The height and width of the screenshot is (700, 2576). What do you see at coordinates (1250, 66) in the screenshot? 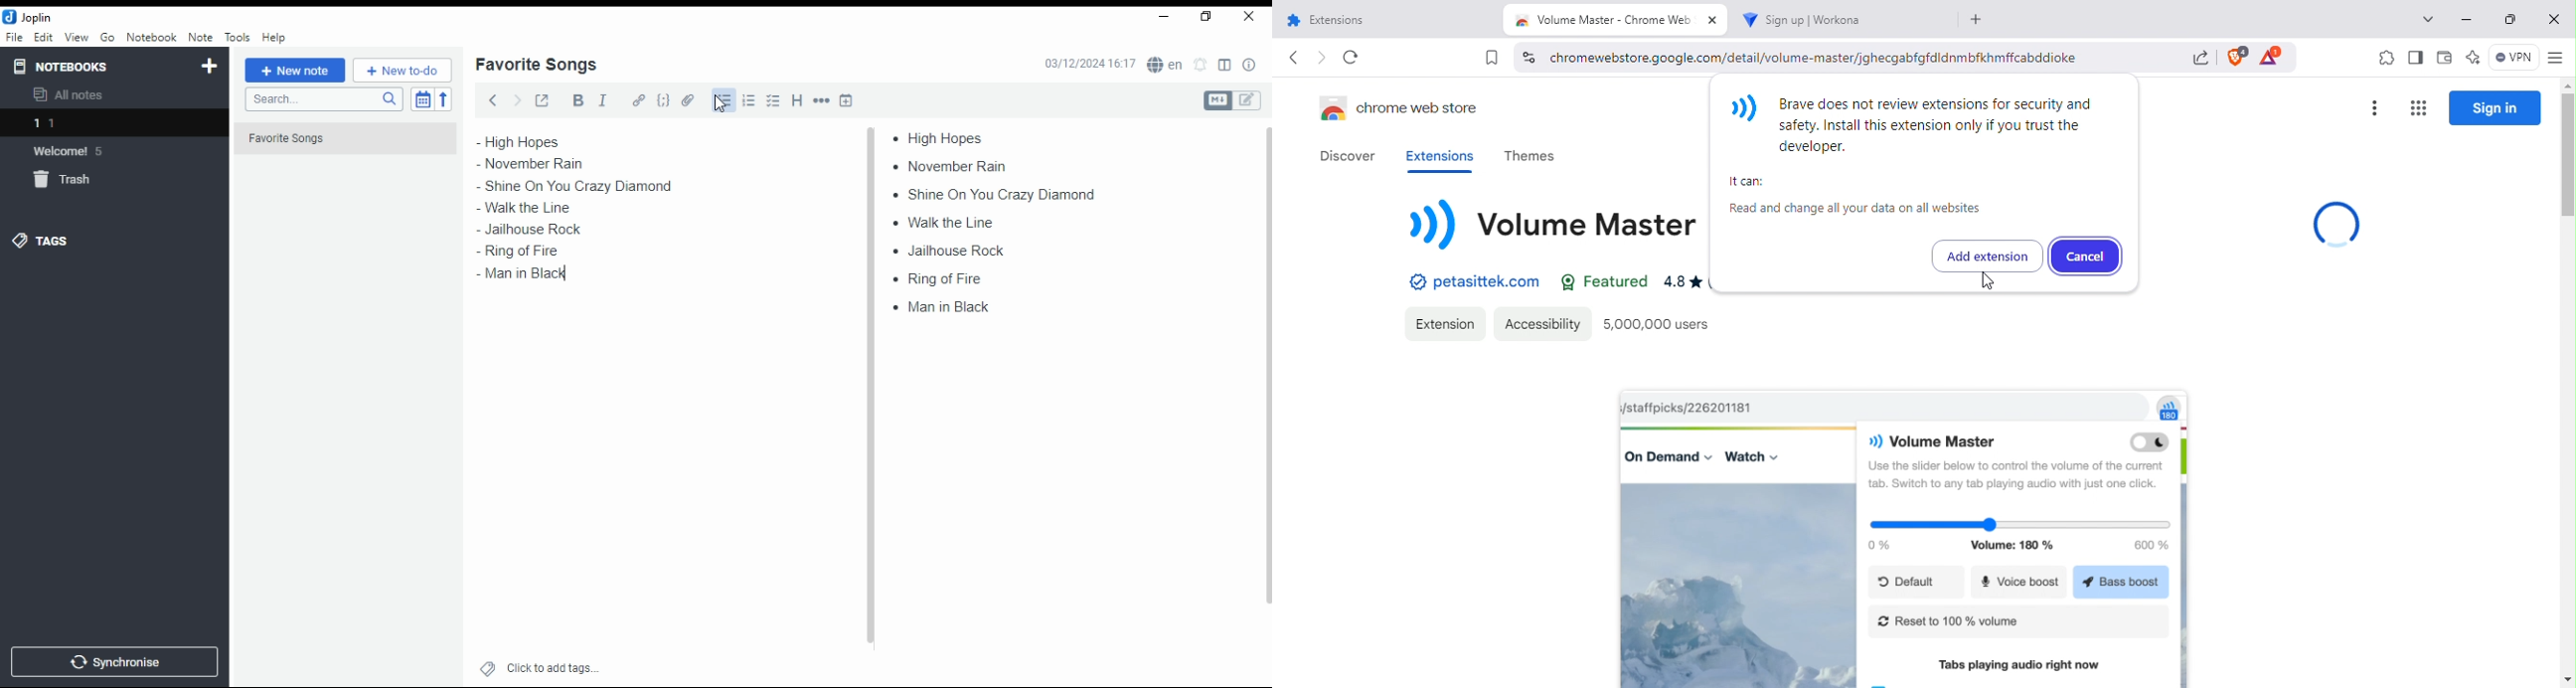
I see `note properties` at bounding box center [1250, 66].